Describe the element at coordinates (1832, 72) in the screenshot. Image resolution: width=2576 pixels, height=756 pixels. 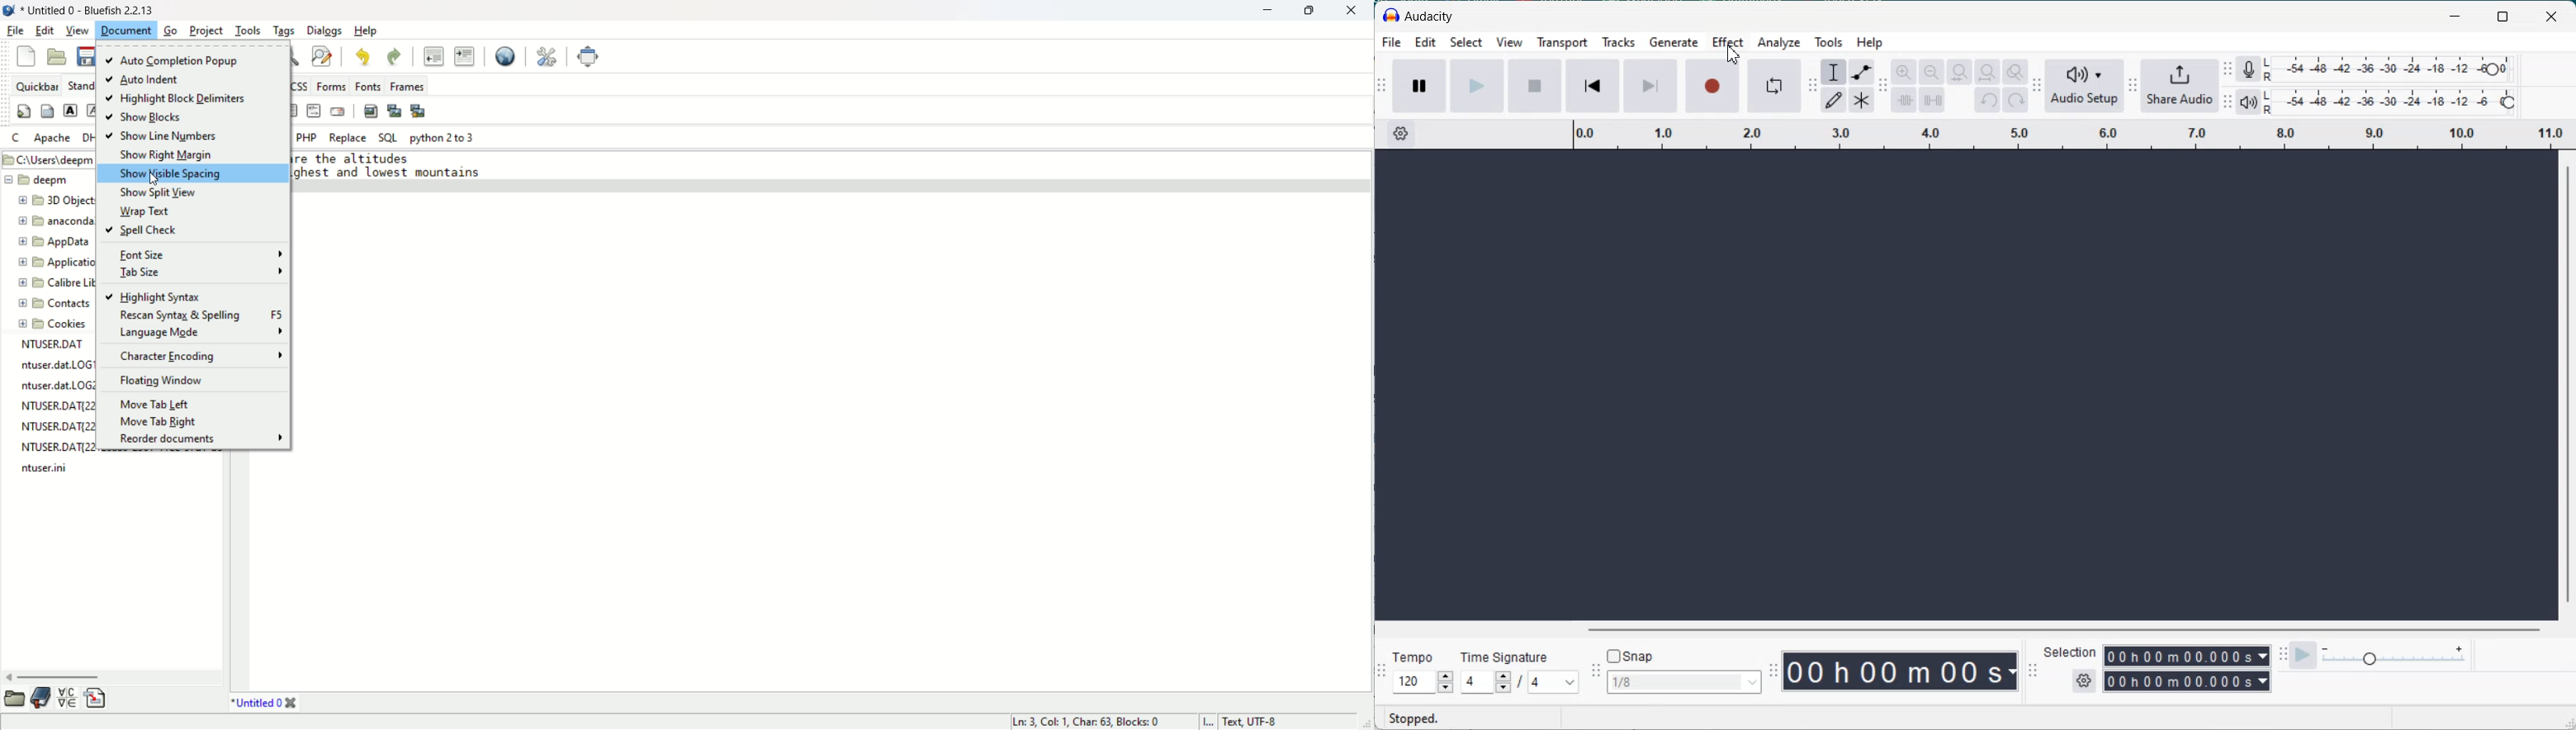
I see `Selection tool` at that location.